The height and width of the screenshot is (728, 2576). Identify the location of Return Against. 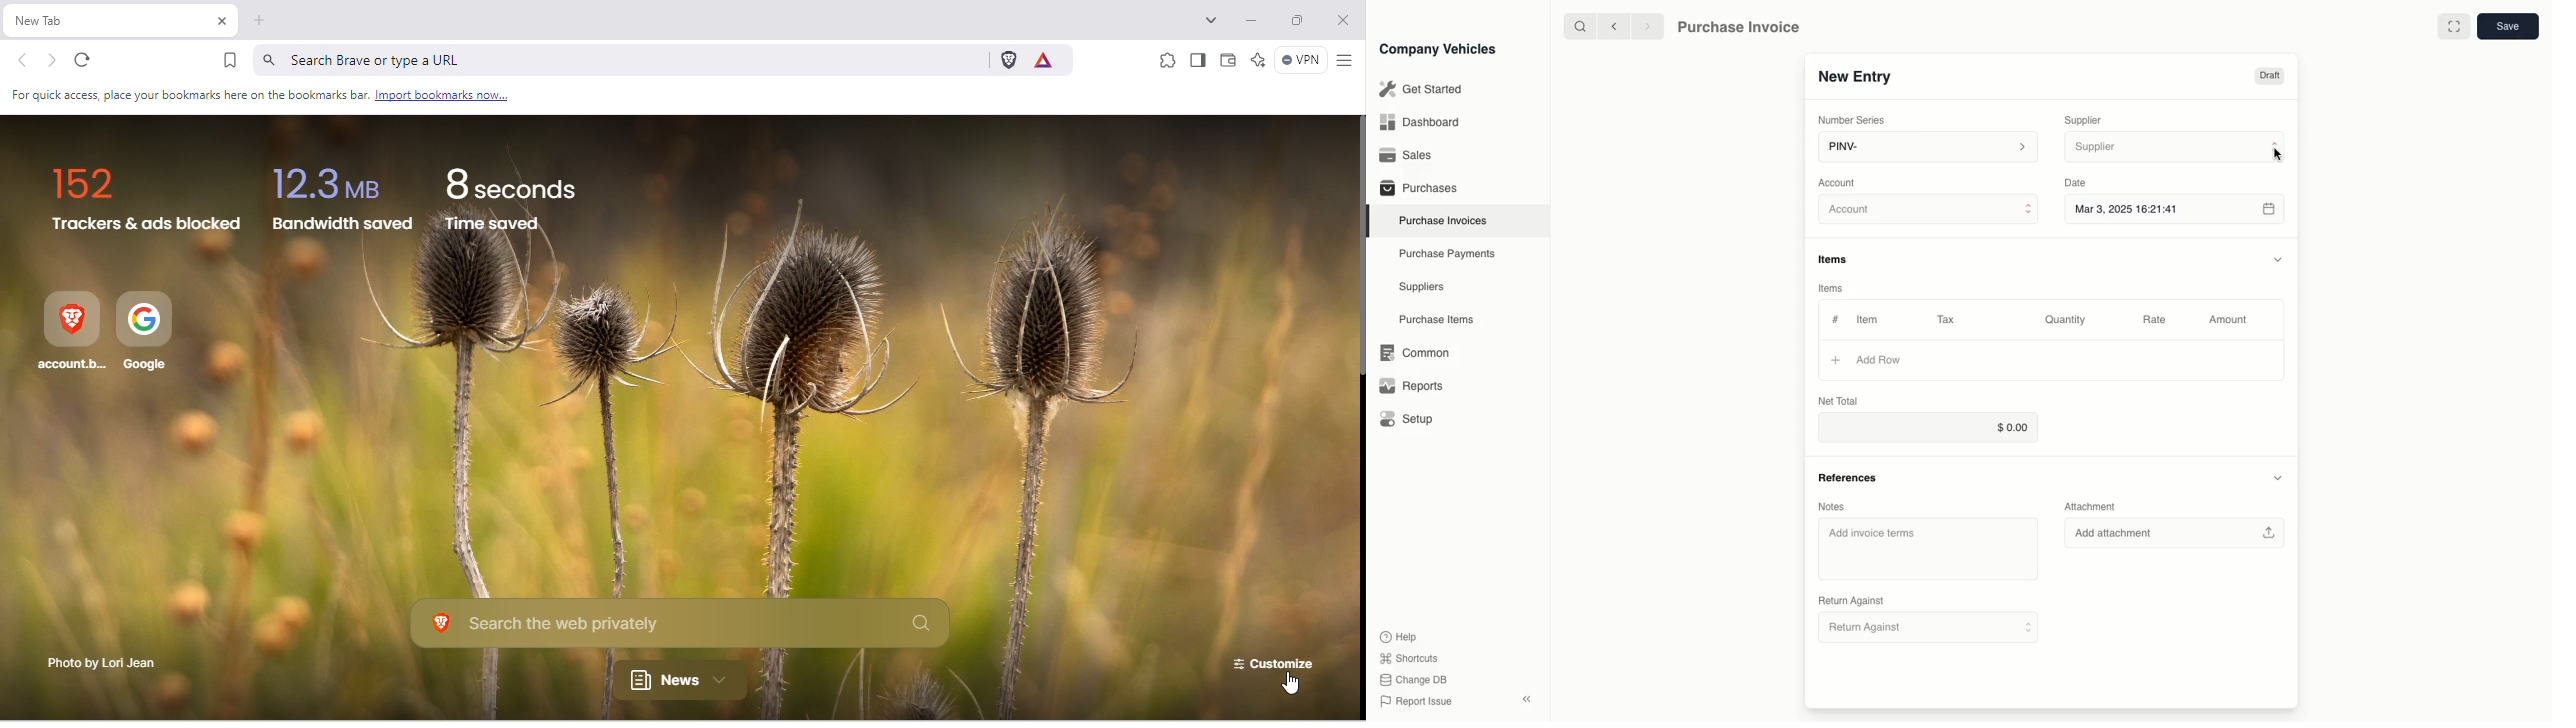
(1851, 600).